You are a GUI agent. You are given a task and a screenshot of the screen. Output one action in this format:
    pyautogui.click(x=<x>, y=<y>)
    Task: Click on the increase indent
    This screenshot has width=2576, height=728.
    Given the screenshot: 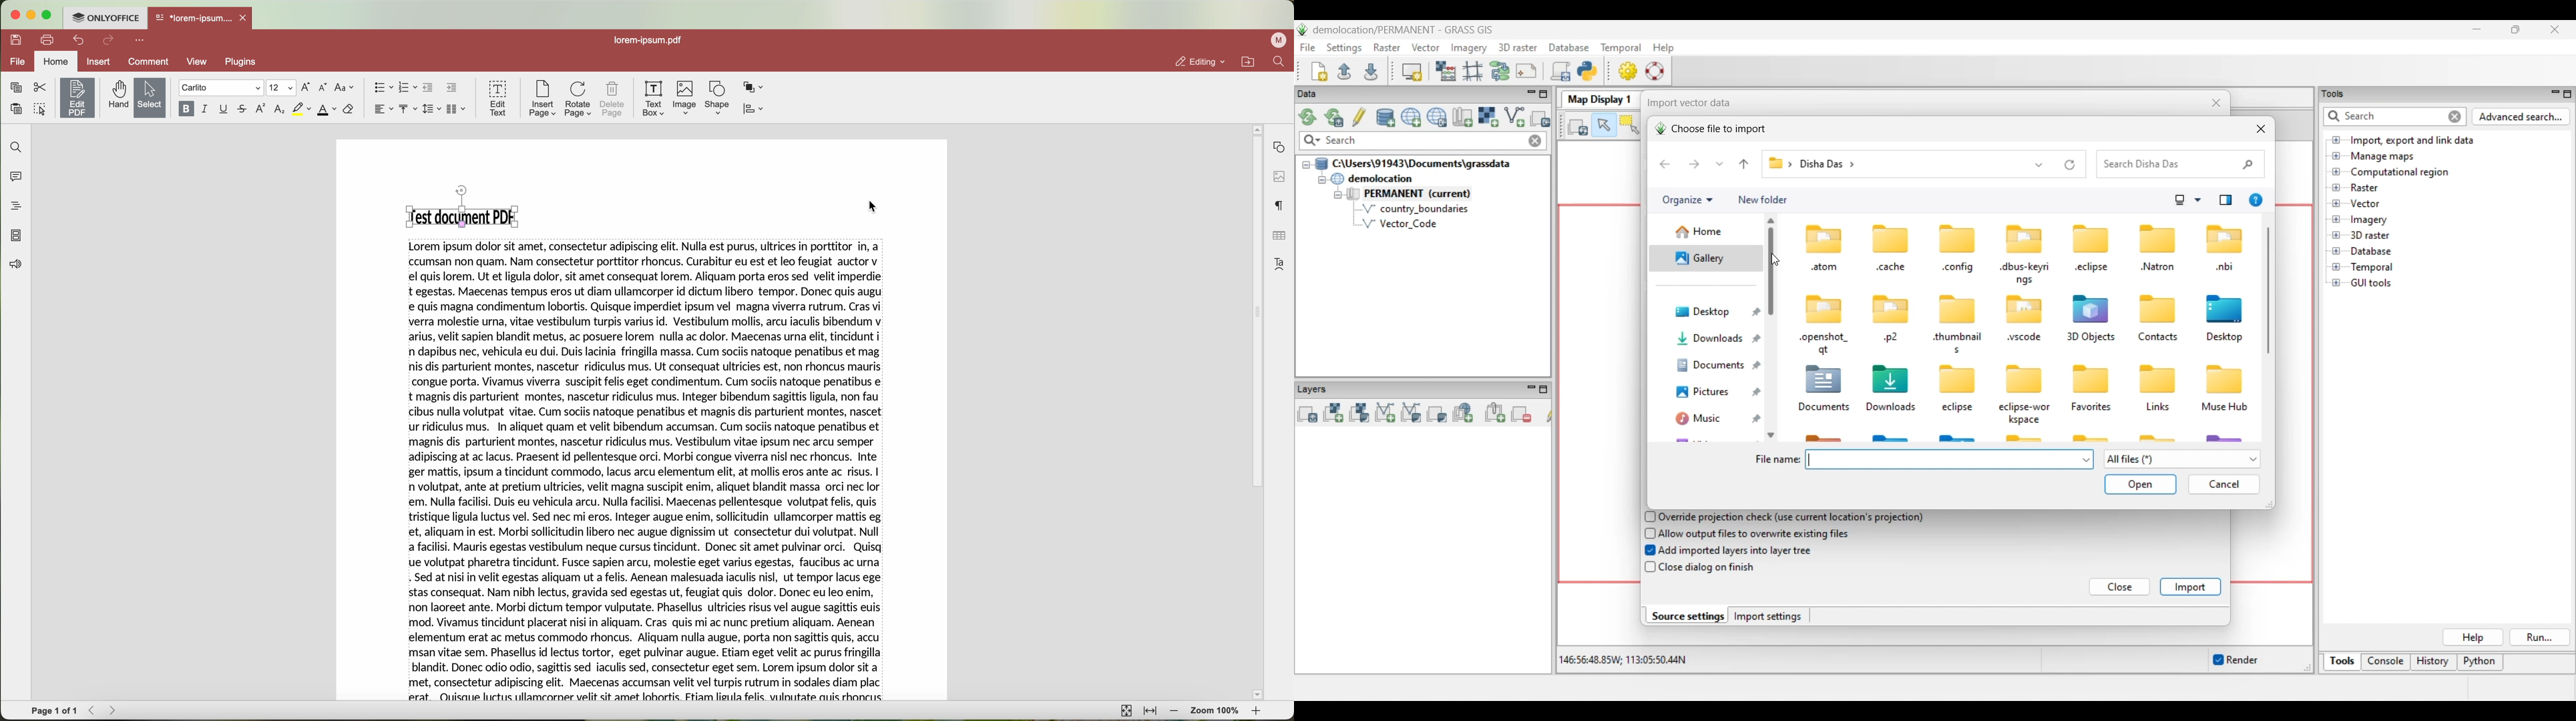 What is the action you would take?
    pyautogui.click(x=452, y=88)
    